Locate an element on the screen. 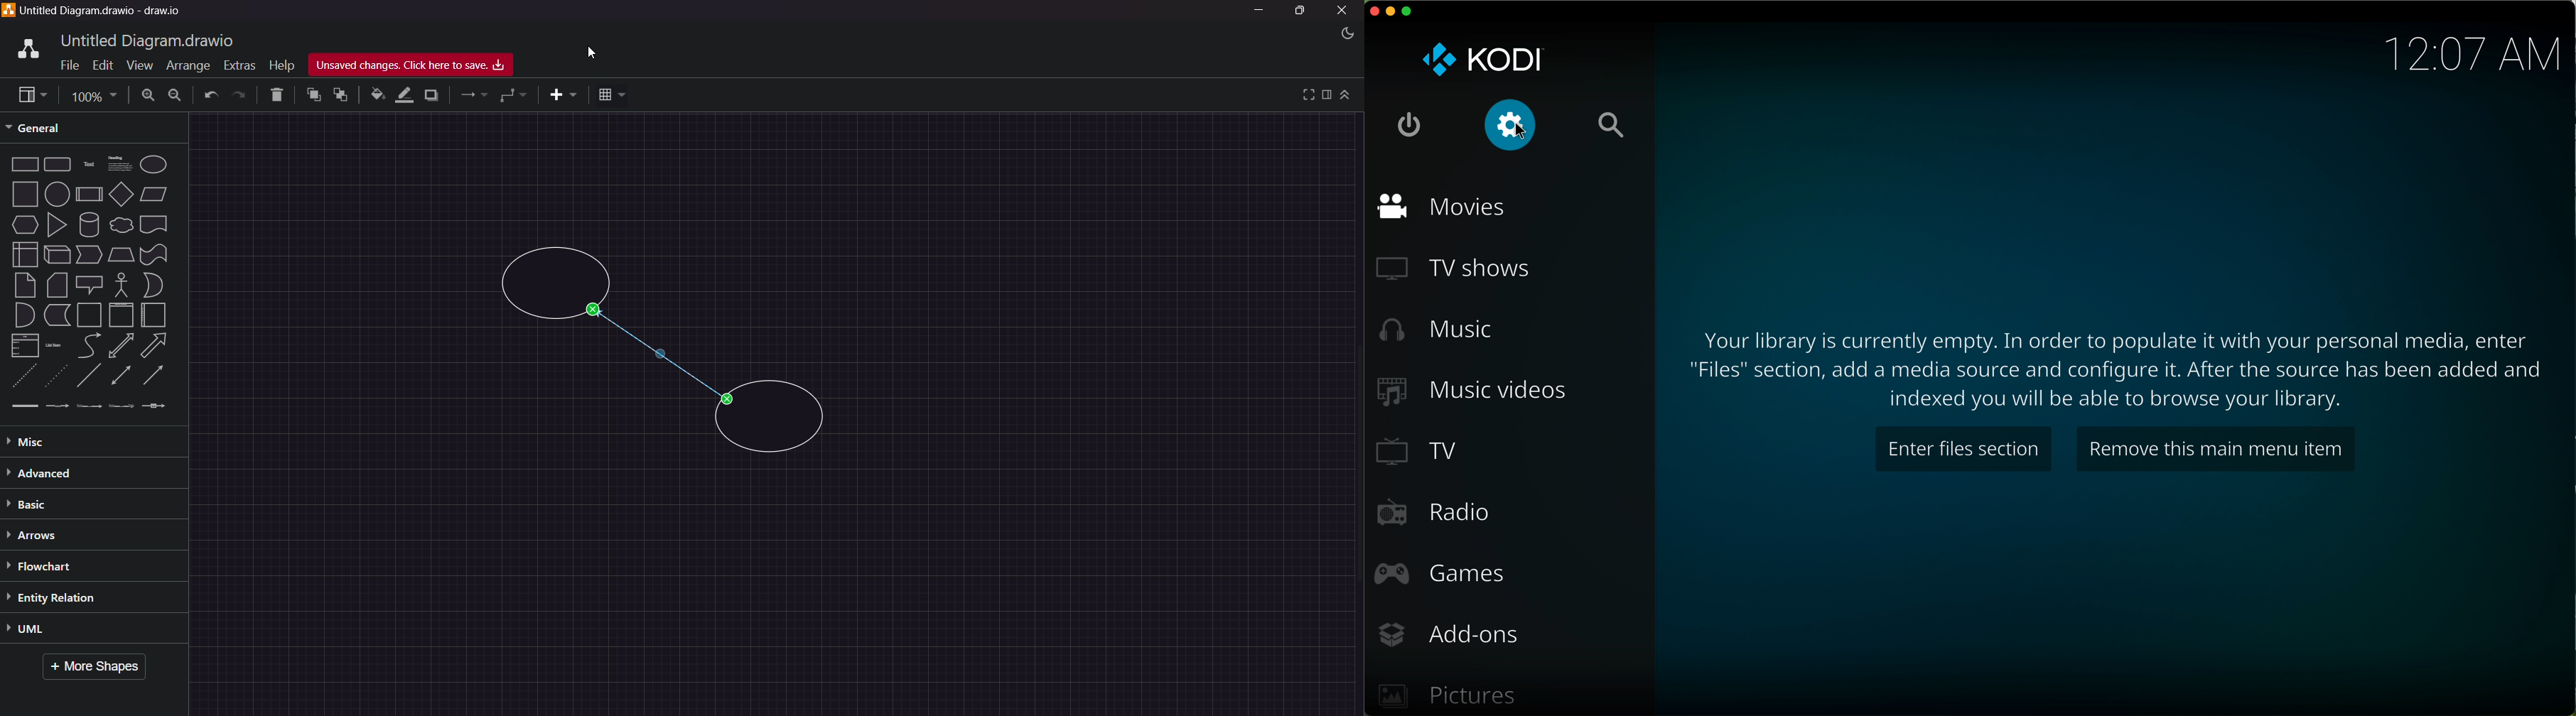 The width and height of the screenshot is (2576, 728). radio is located at coordinates (1432, 515).